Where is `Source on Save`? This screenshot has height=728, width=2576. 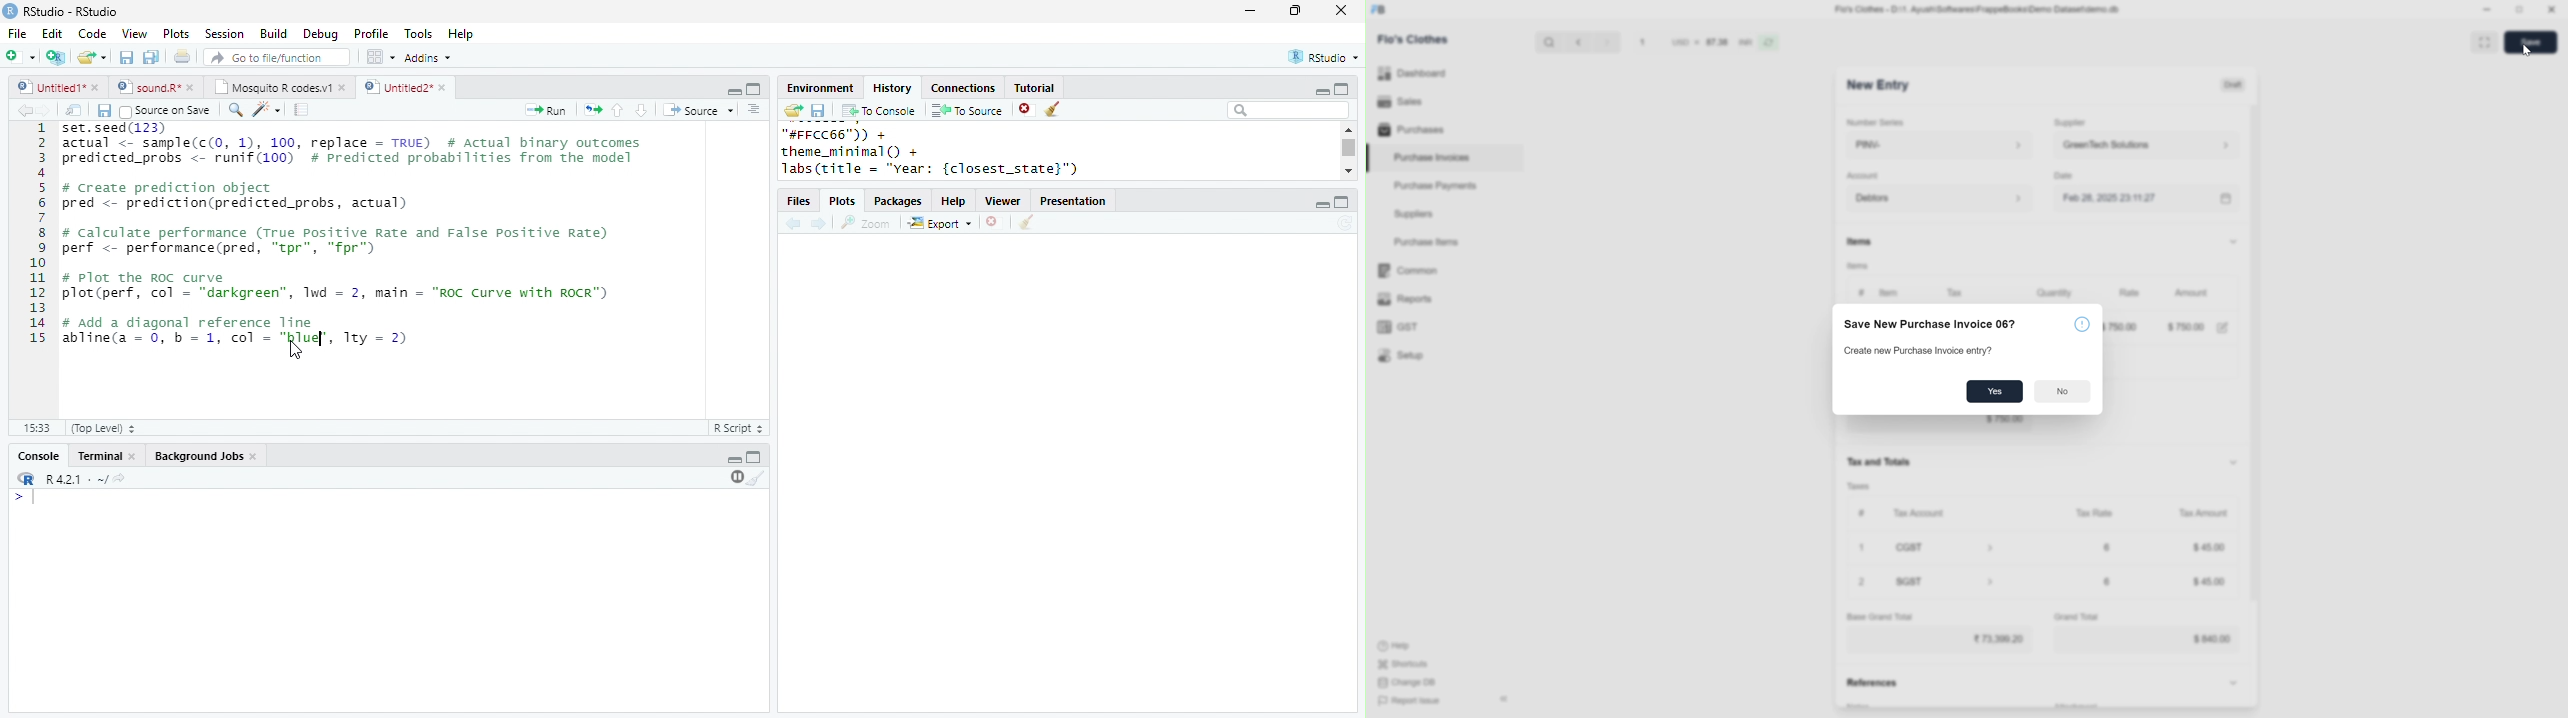
Source on Save is located at coordinates (163, 111).